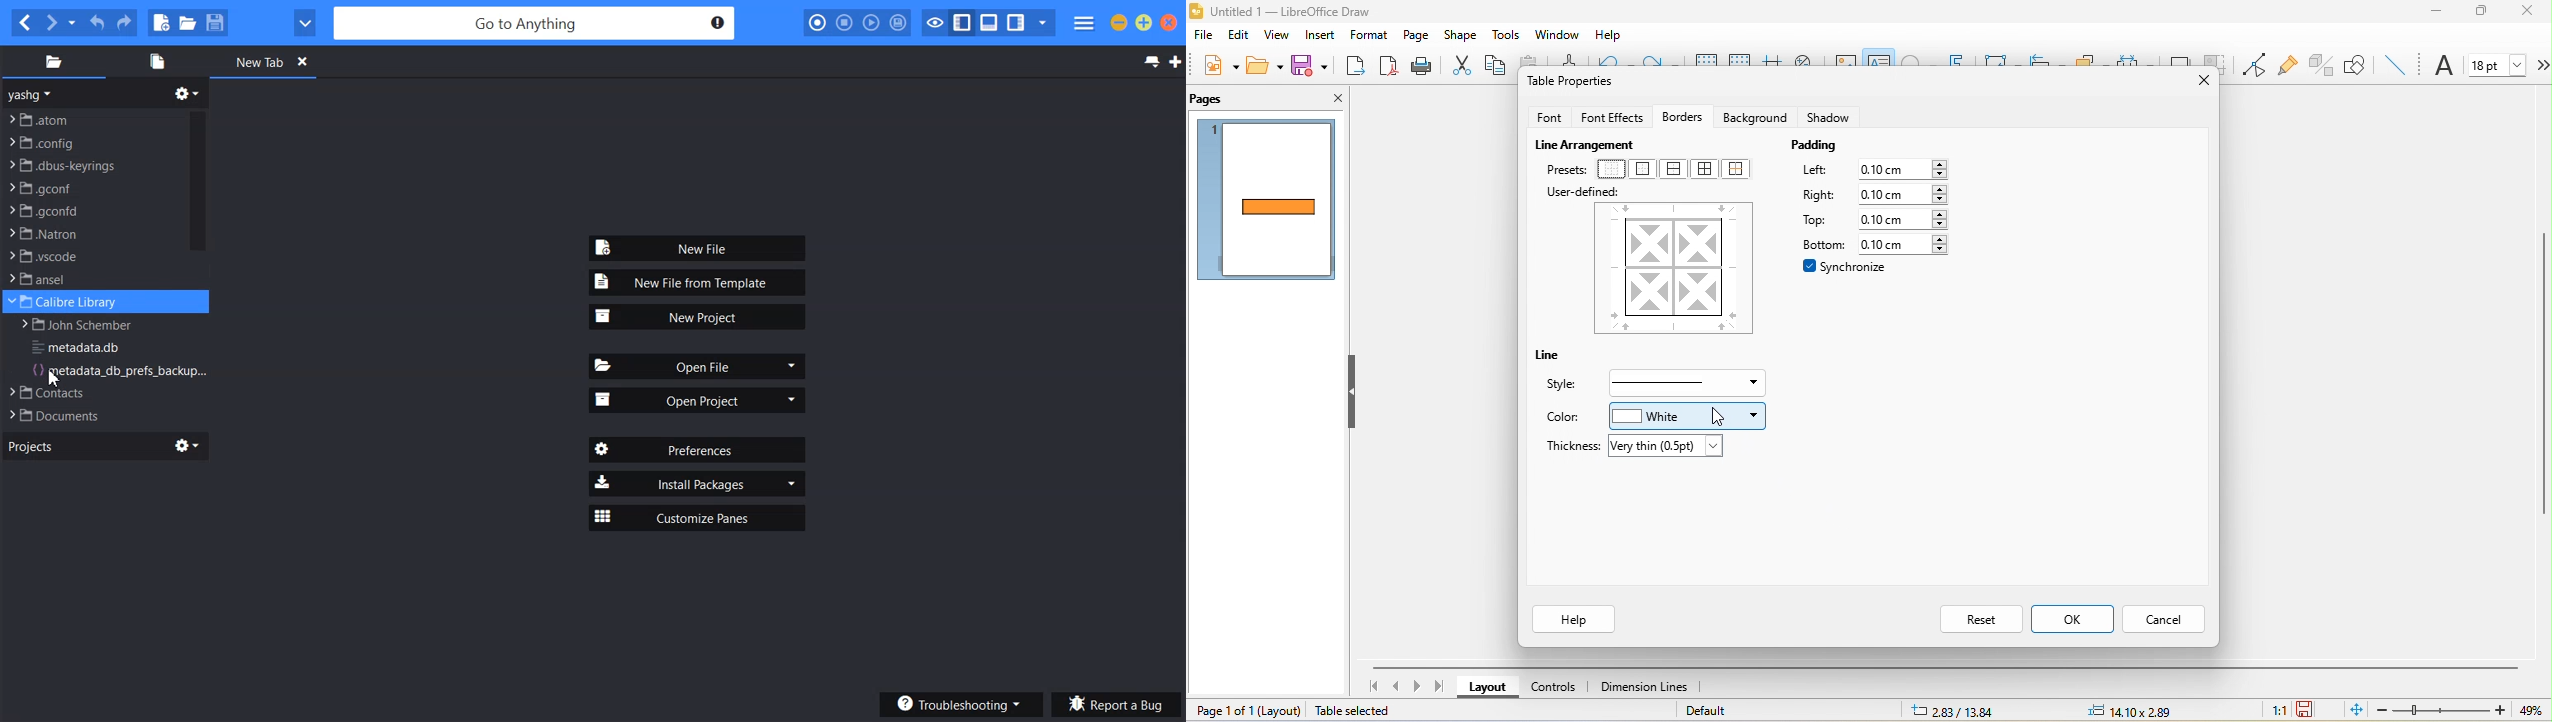 This screenshot has width=2576, height=728. What do you see at coordinates (1280, 710) in the screenshot?
I see `layout` at bounding box center [1280, 710].